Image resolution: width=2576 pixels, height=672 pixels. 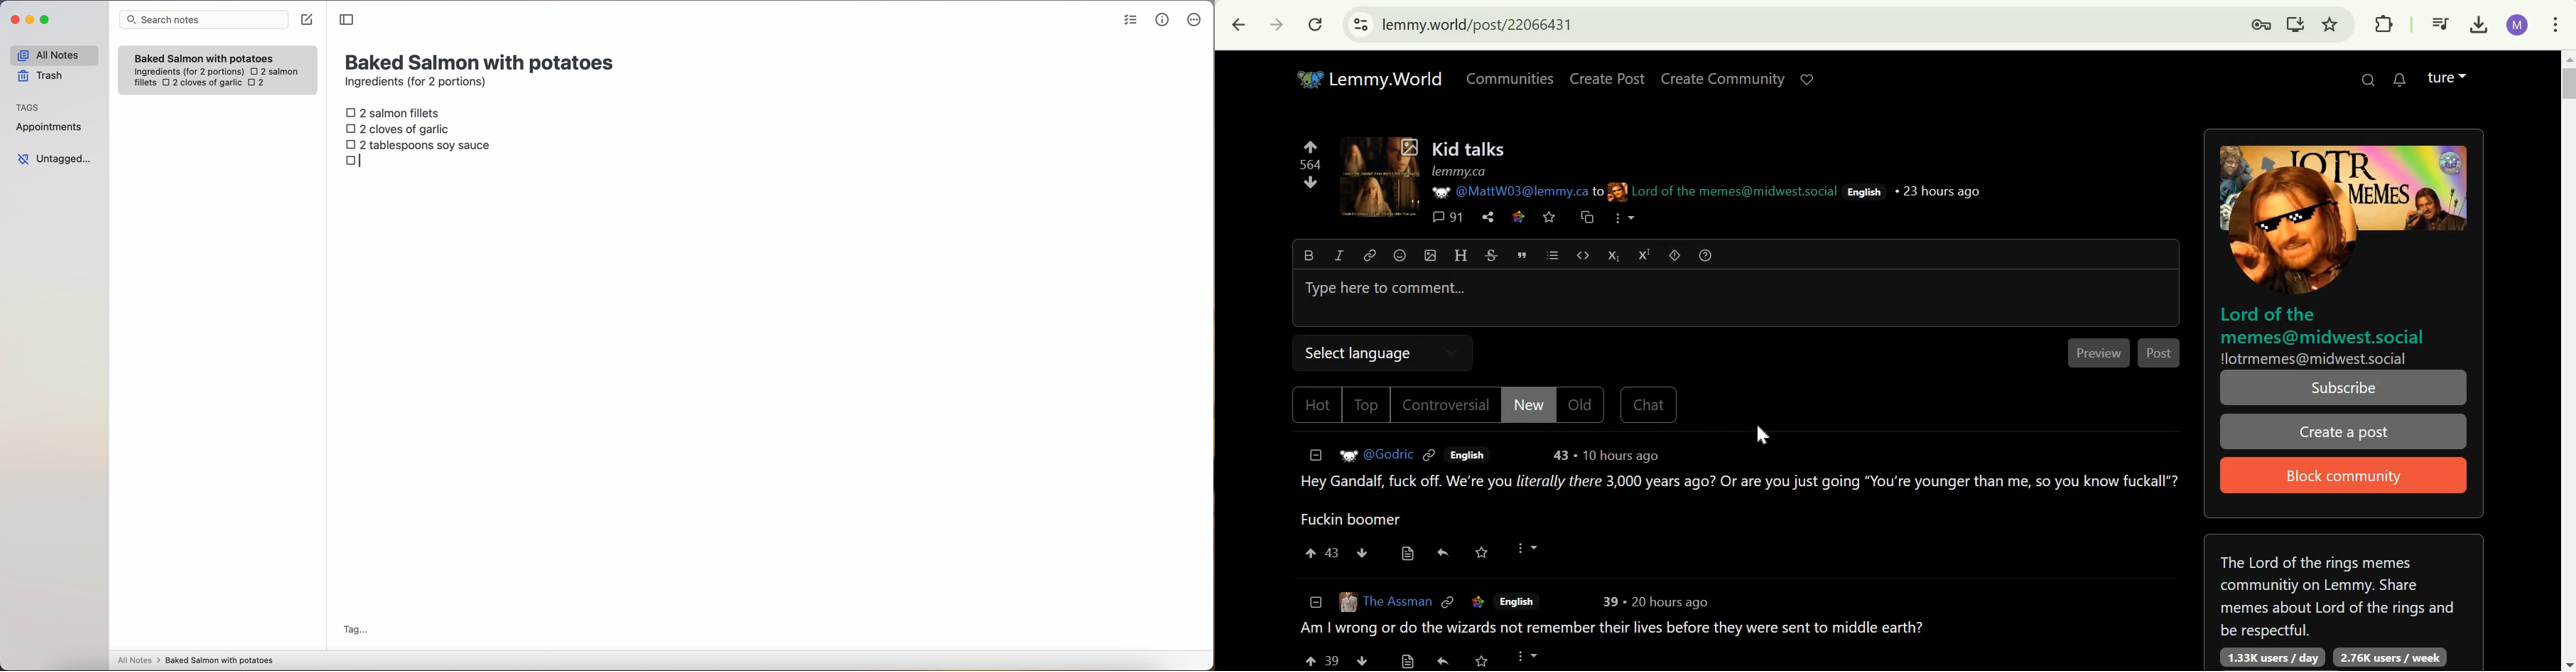 I want to click on create note, so click(x=306, y=20).